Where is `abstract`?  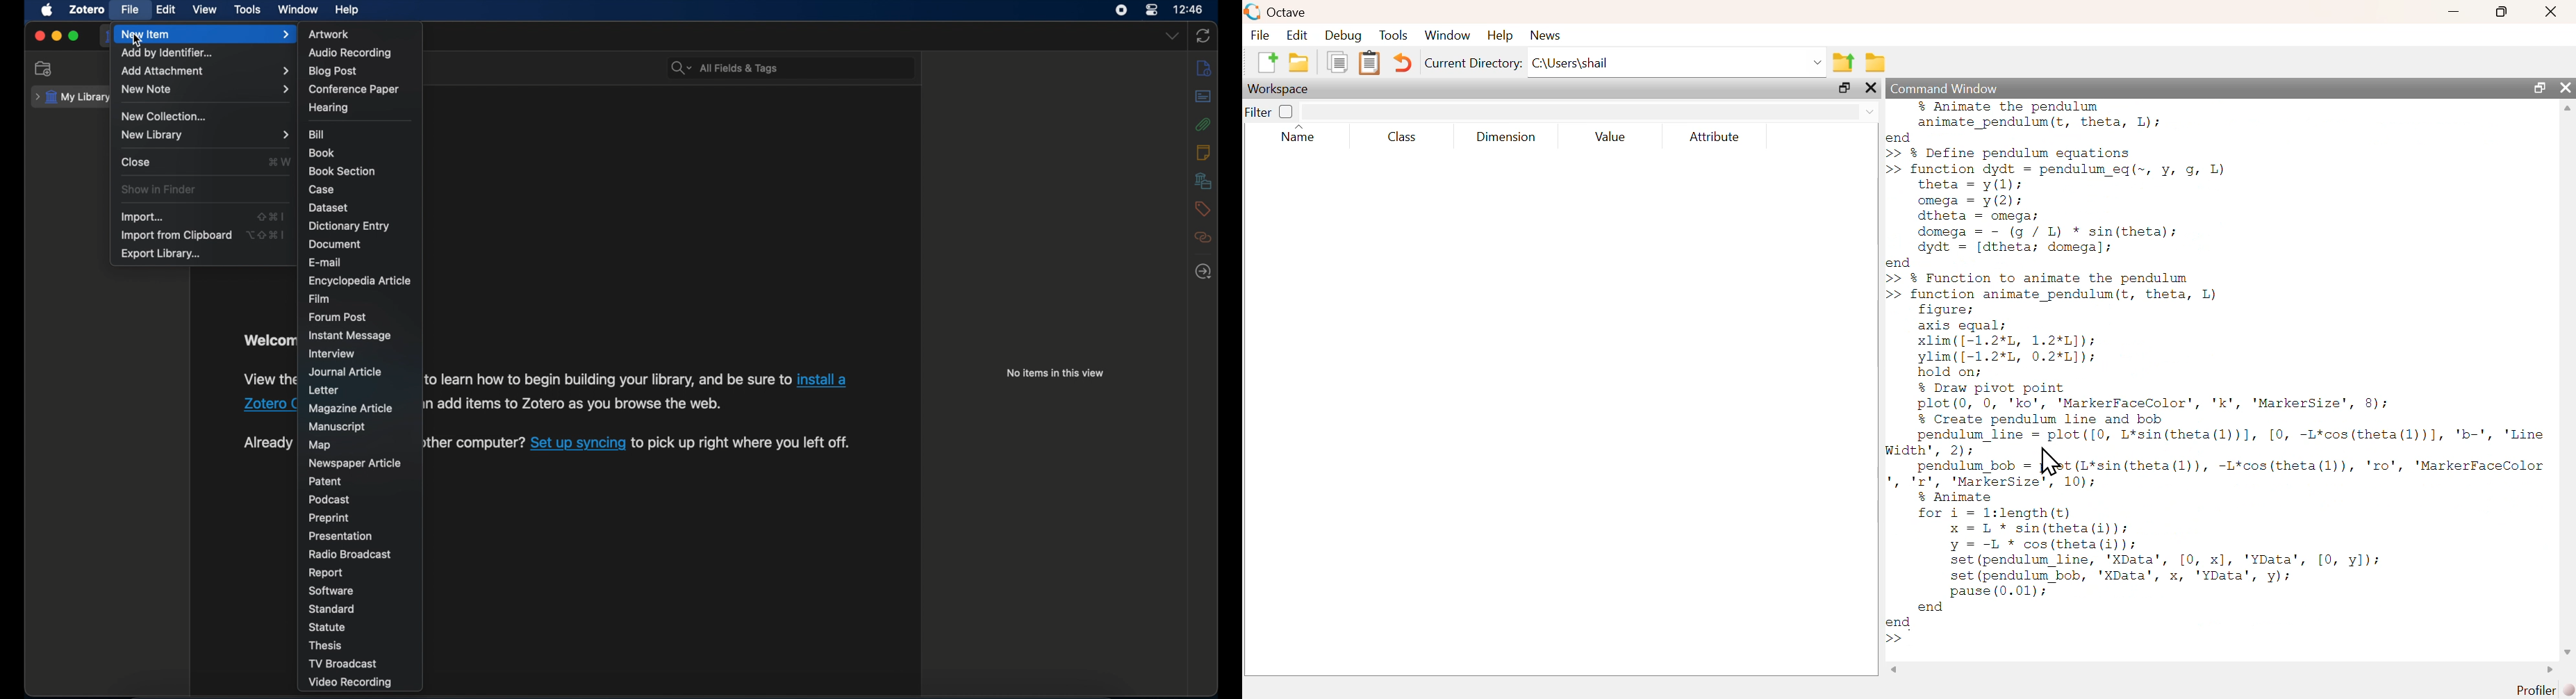
abstract is located at coordinates (1204, 97).